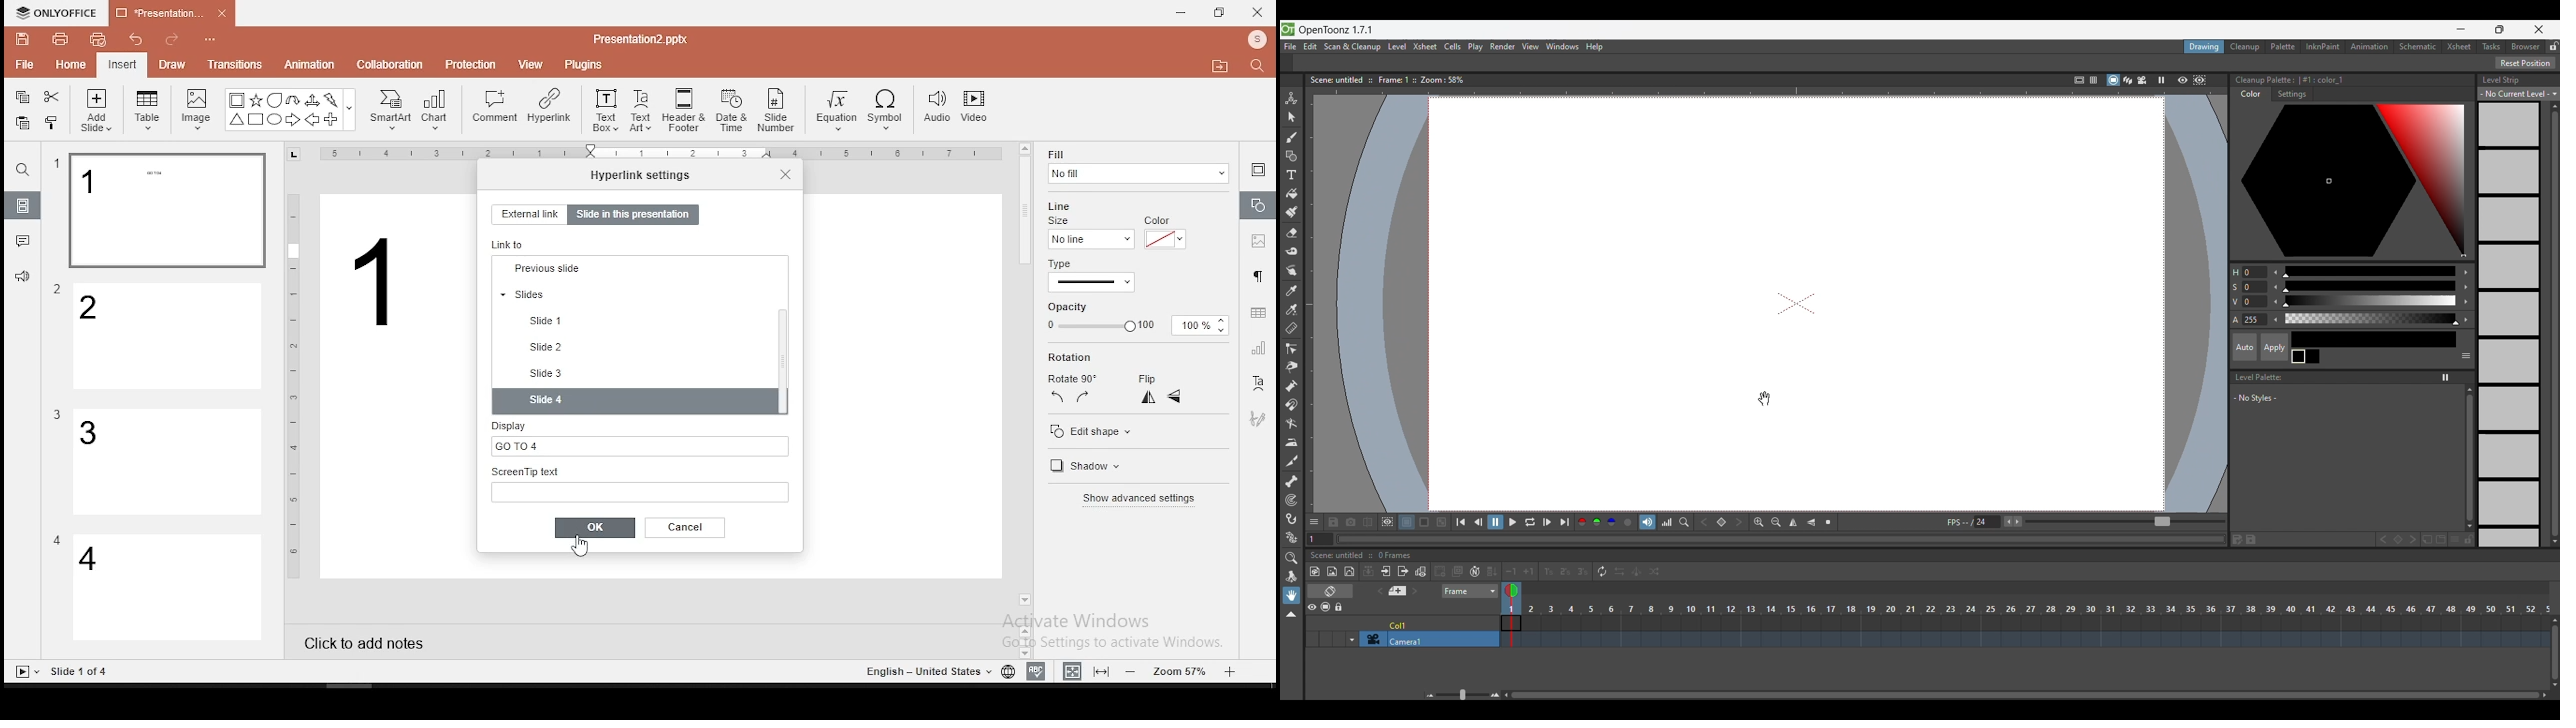  Describe the element at coordinates (1082, 468) in the screenshot. I see `shadow` at that location.